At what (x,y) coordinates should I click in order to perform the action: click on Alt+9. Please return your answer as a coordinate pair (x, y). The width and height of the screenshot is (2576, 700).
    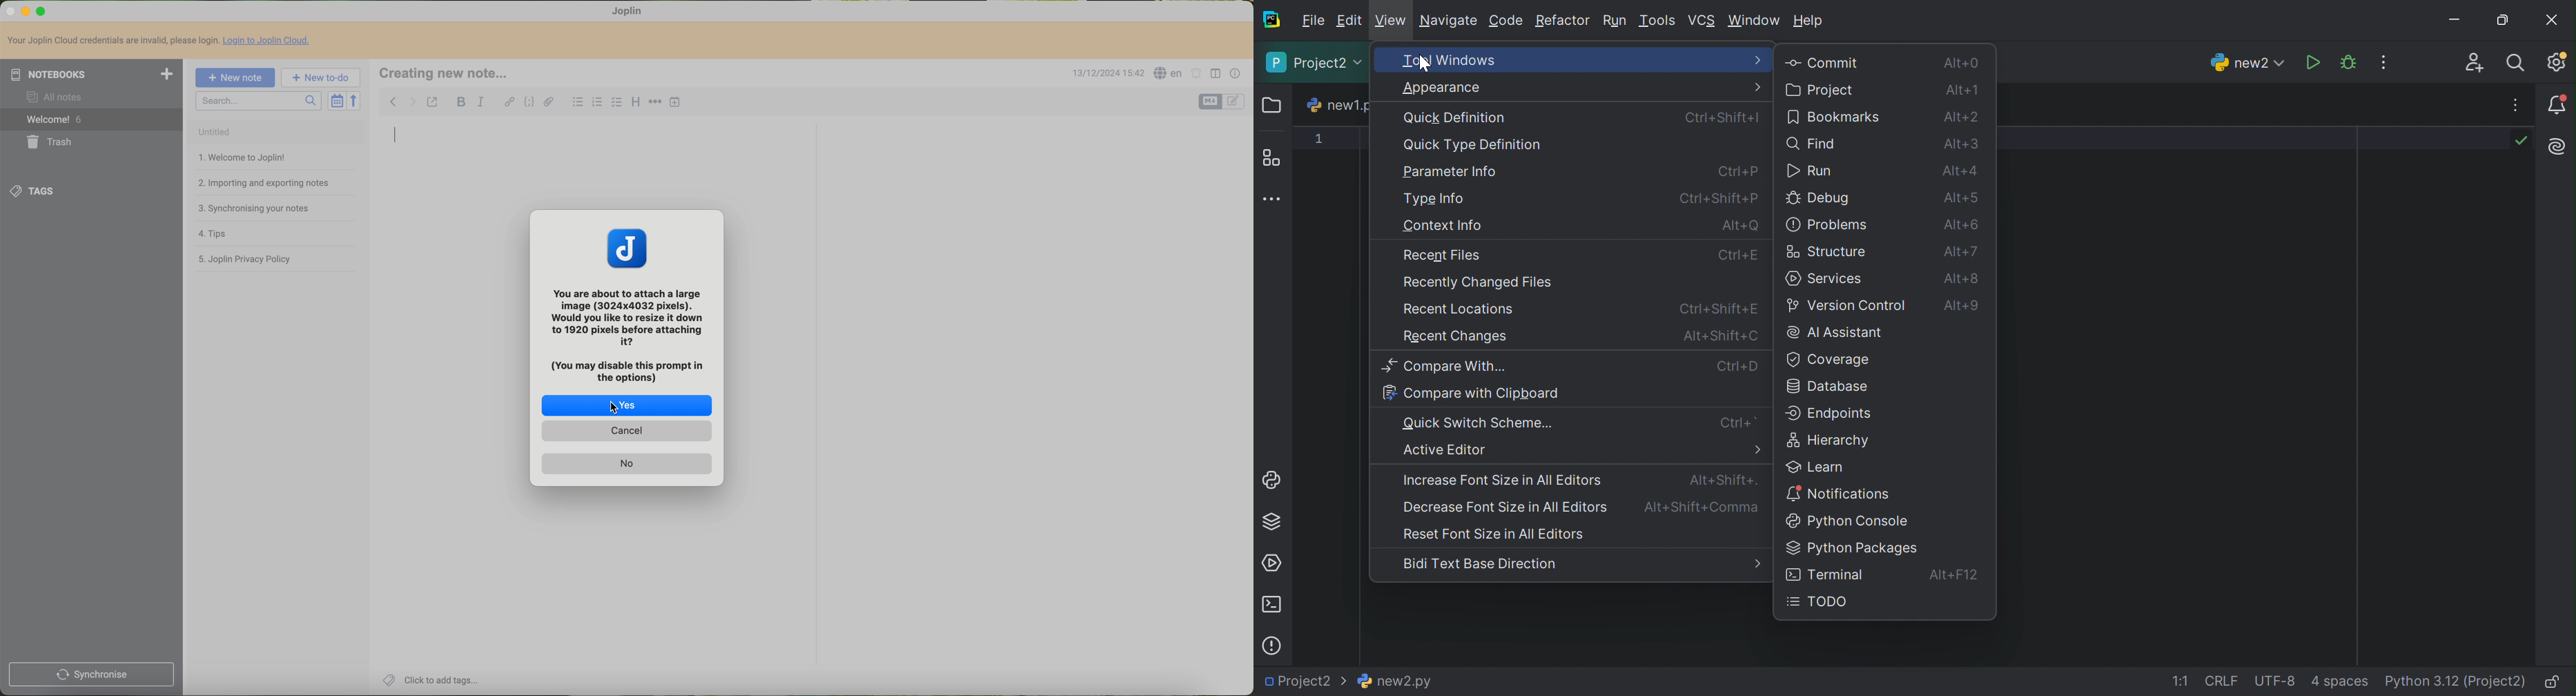
    Looking at the image, I should click on (1965, 308).